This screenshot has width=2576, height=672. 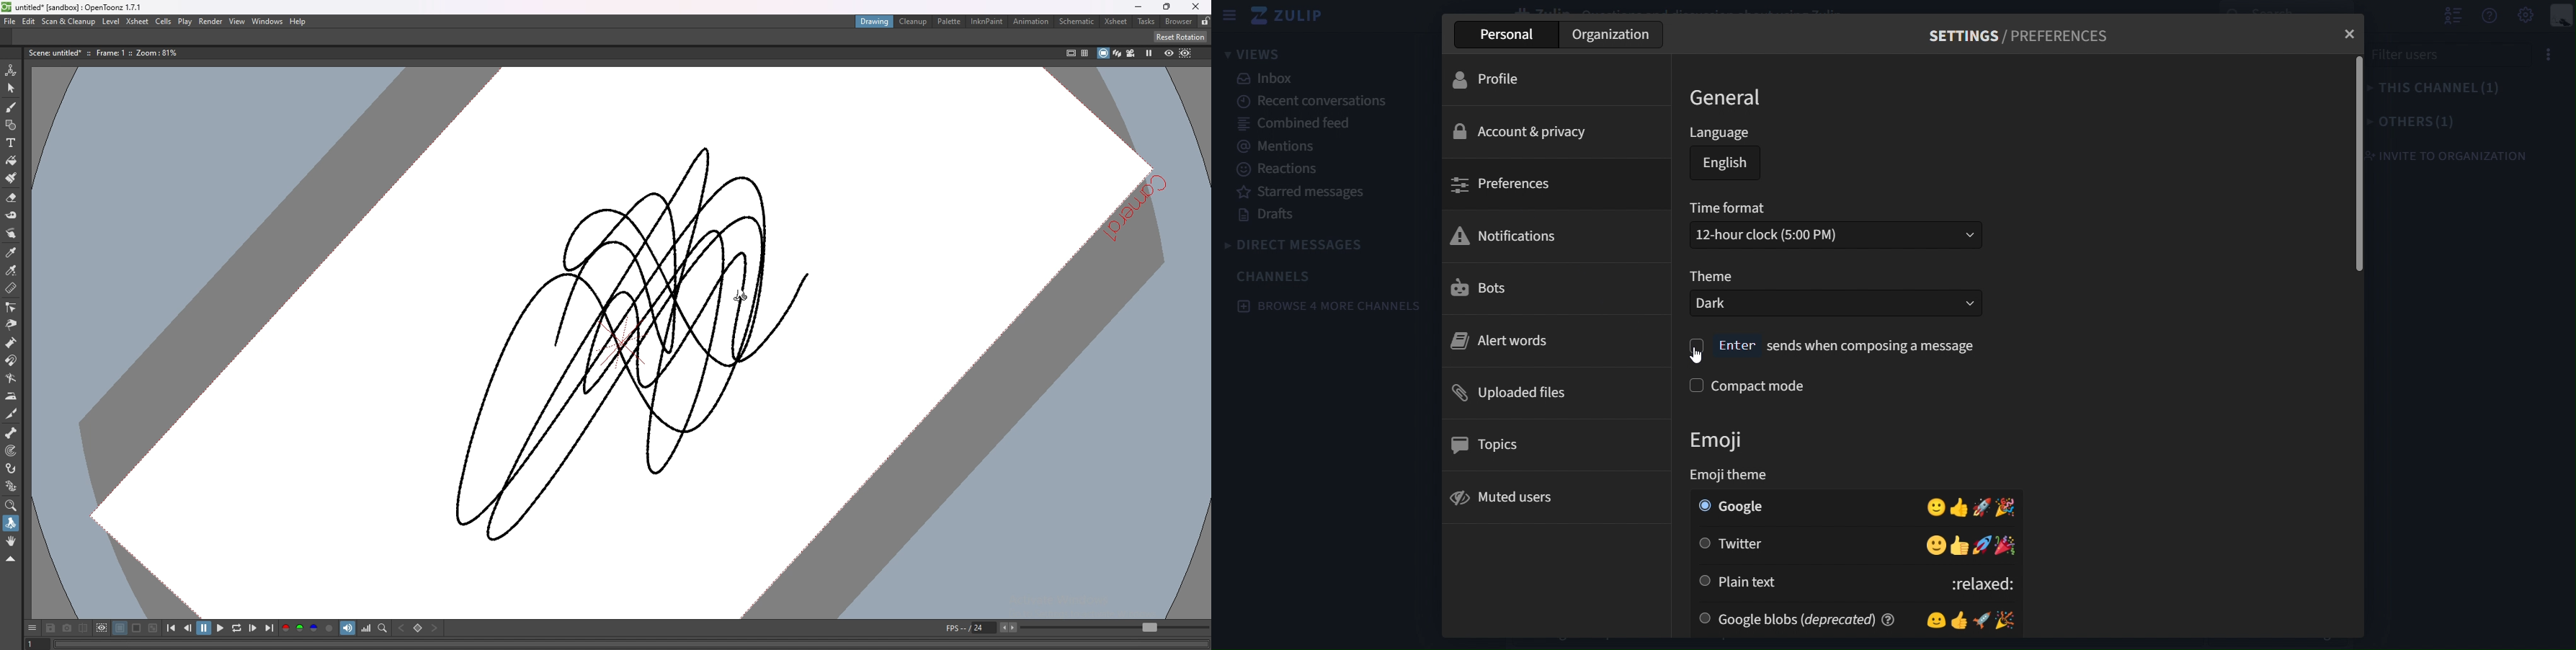 I want to click on Twitter, so click(x=1816, y=545).